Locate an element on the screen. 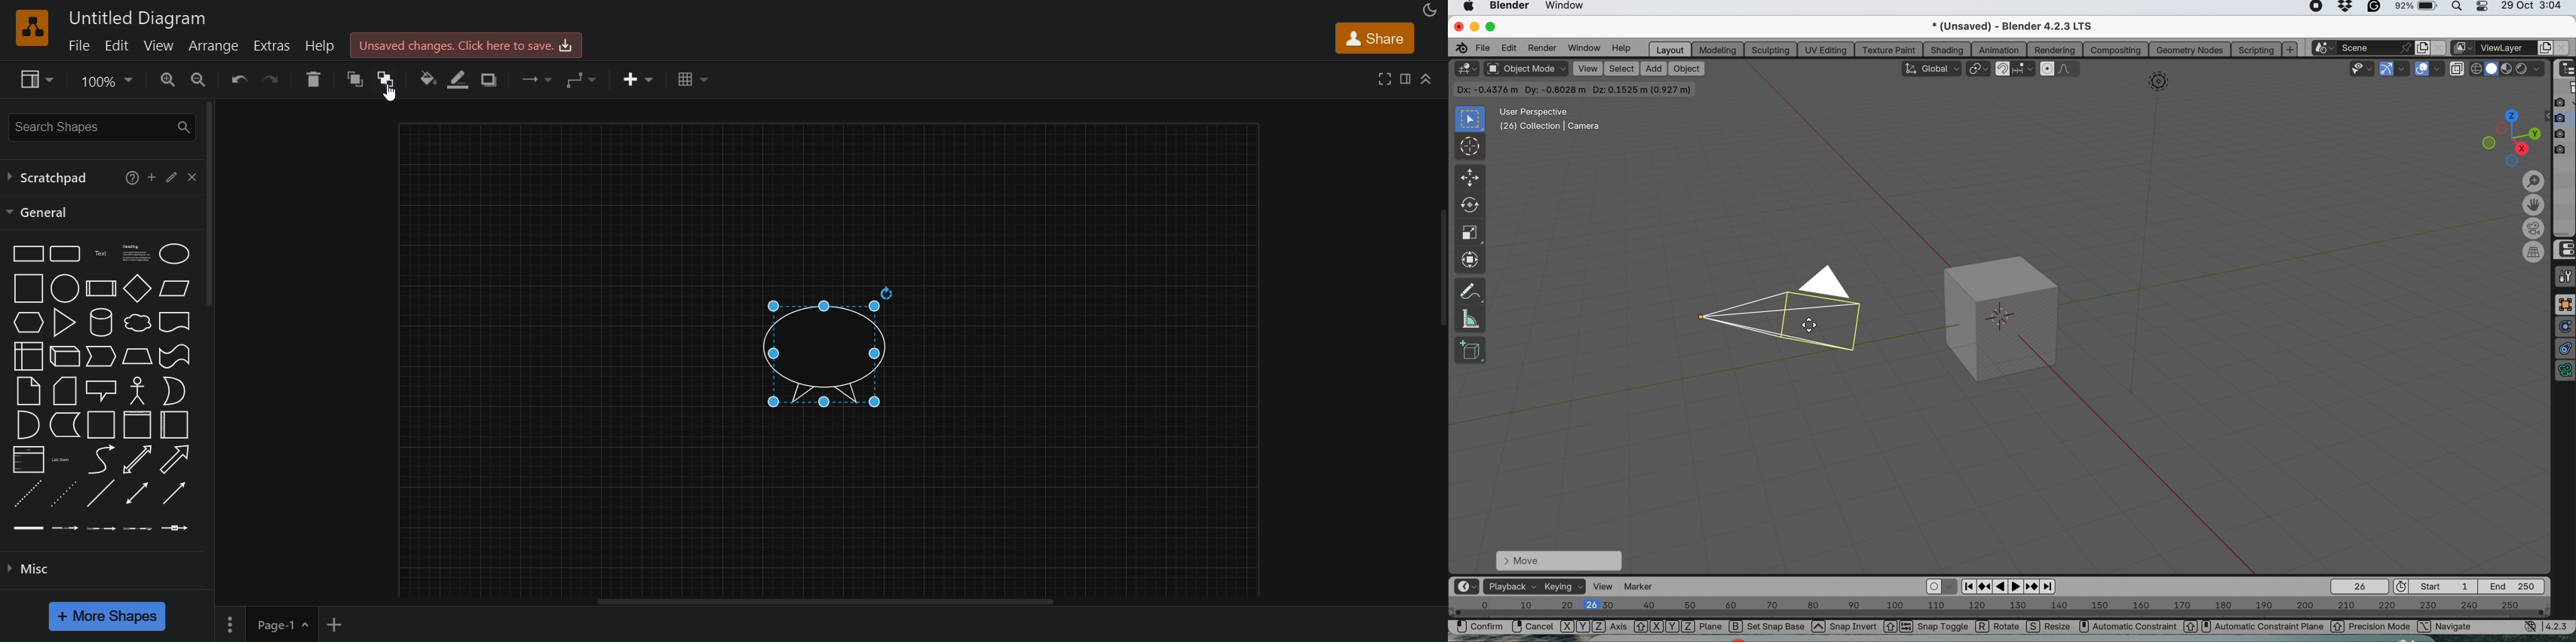 This screenshot has width=2576, height=644. add new page is located at coordinates (342, 624).